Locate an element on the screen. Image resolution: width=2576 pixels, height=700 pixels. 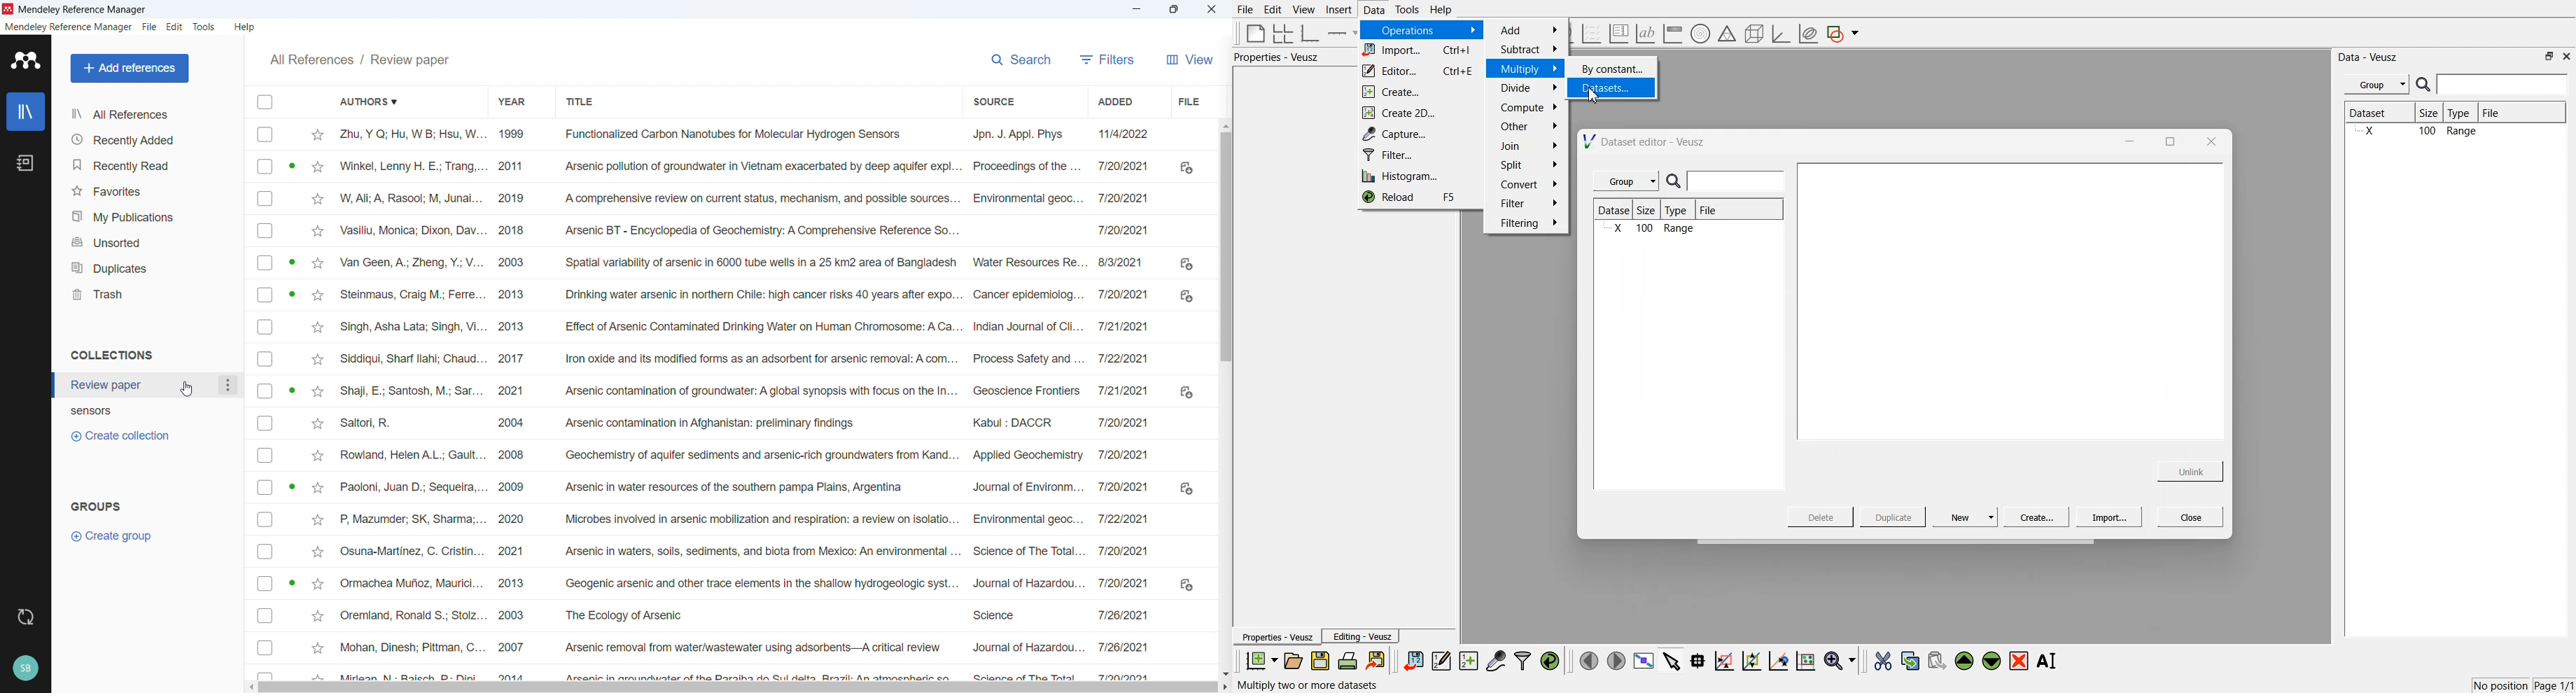
Group | is located at coordinates (1628, 181).